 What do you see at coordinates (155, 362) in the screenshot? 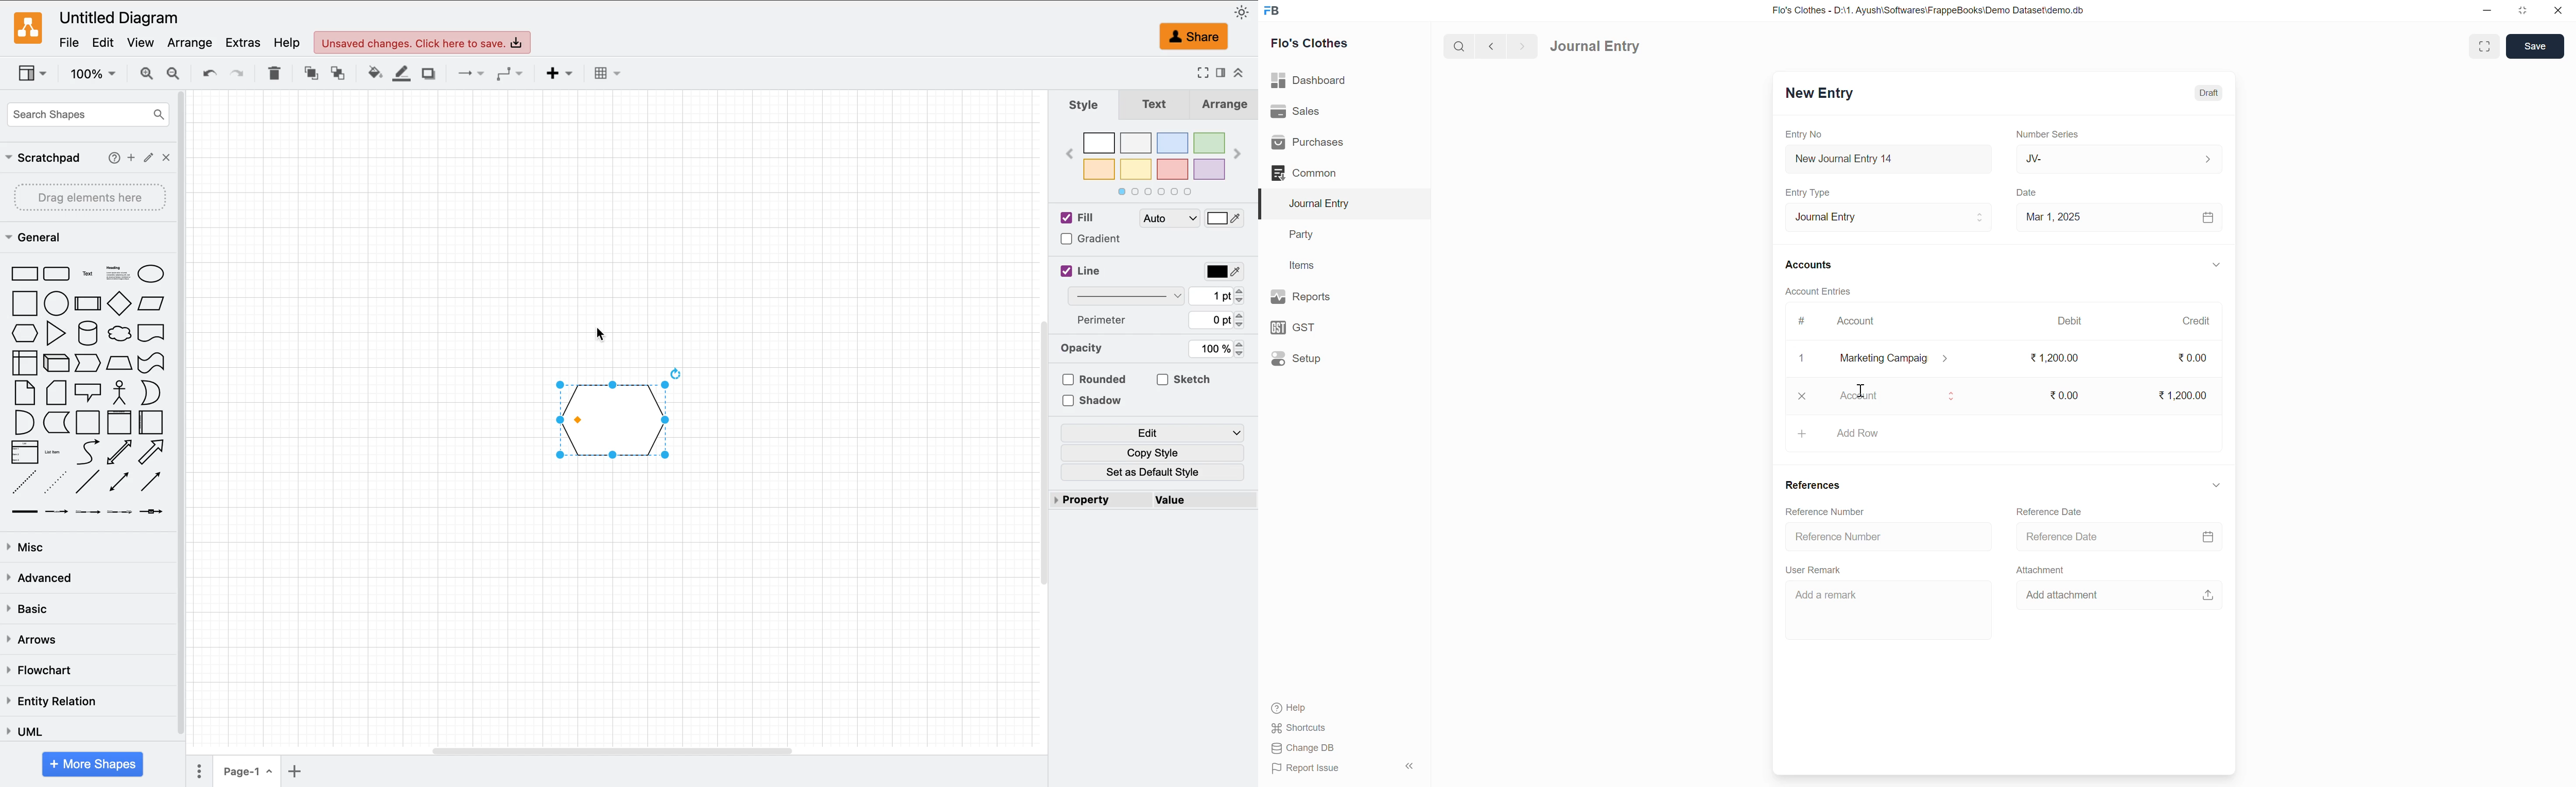
I see `tape` at bounding box center [155, 362].